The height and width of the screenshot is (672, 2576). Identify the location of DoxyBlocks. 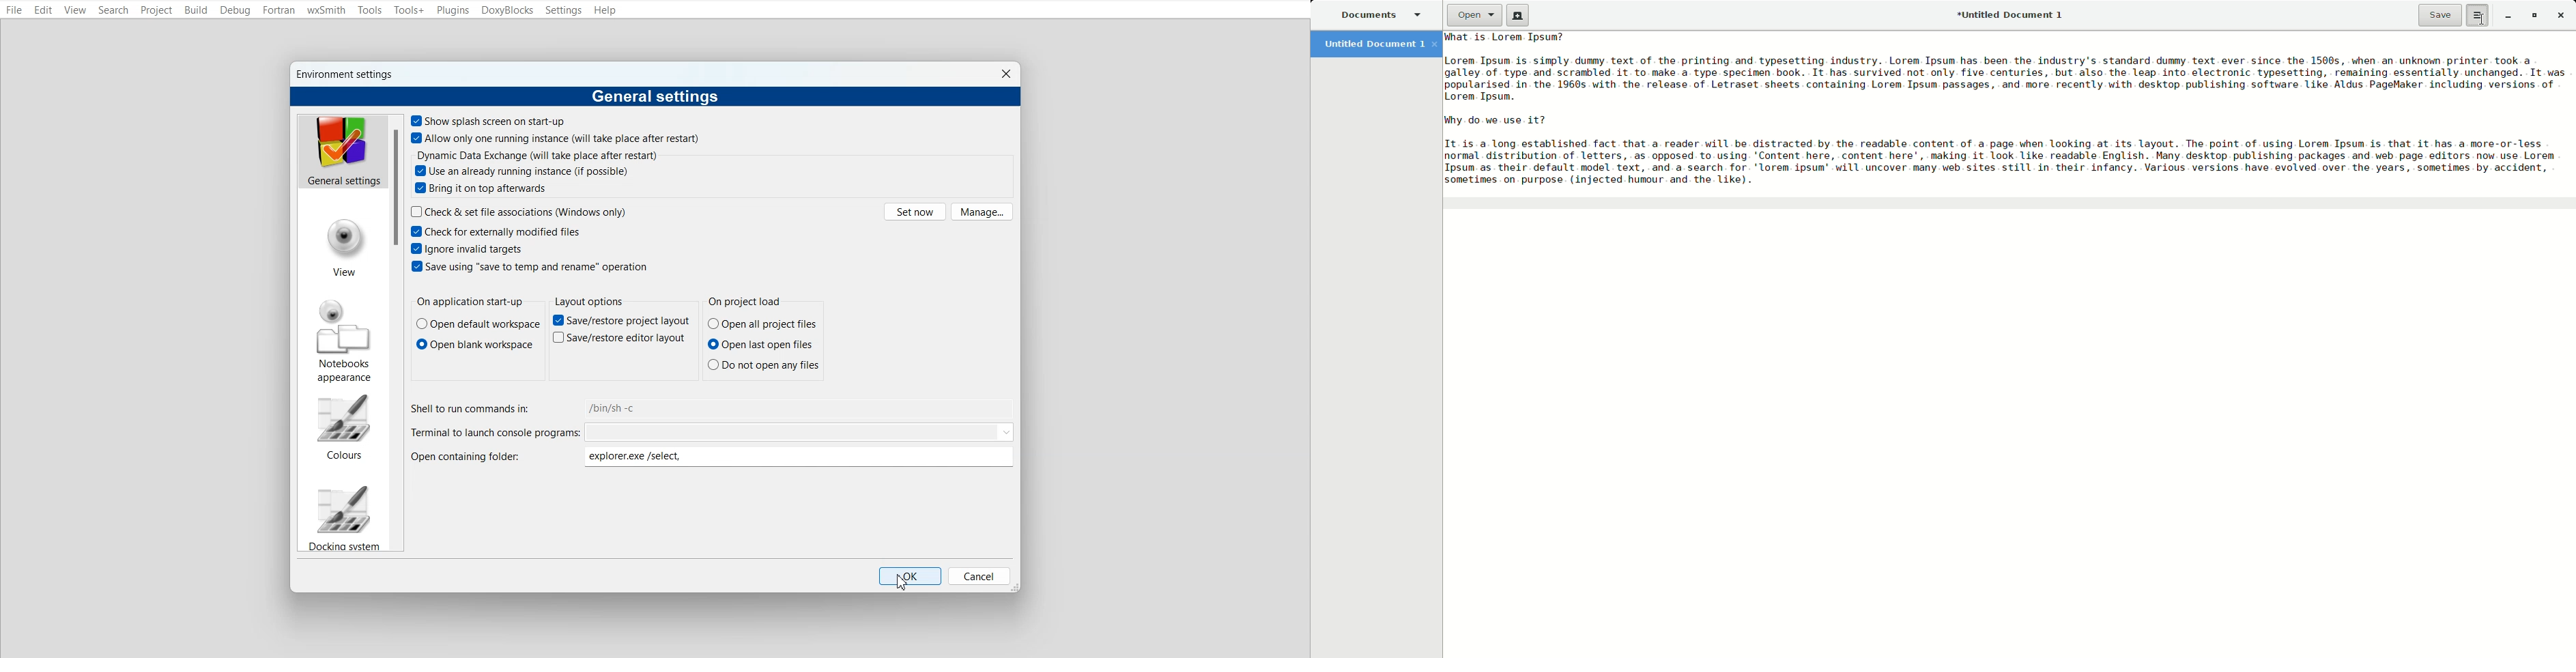
(508, 10).